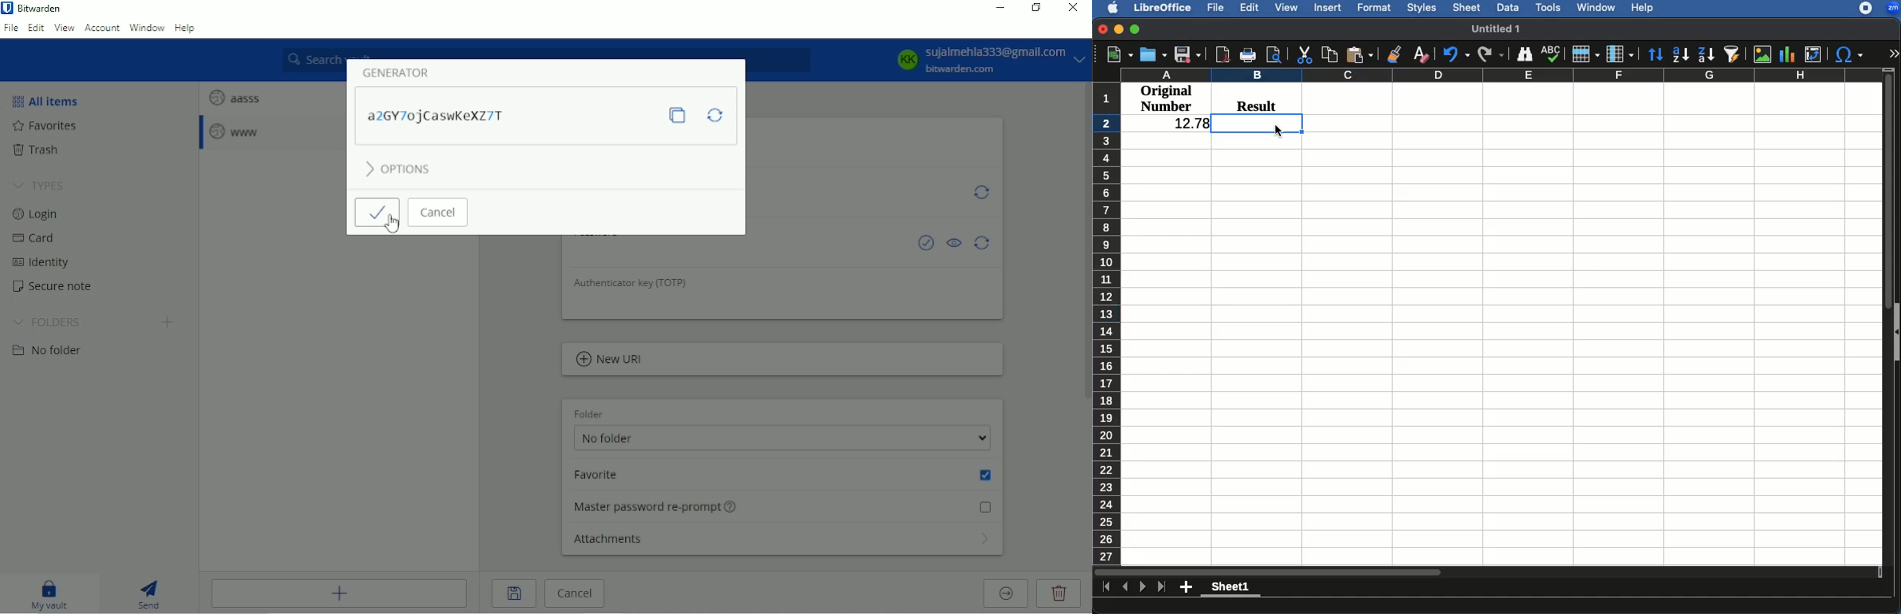 This screenshot has width=1904, height=616. What do you see at coordinates (1549, 6) in the screenshot?
I see `Tools` at bounding box center [1549, 6].